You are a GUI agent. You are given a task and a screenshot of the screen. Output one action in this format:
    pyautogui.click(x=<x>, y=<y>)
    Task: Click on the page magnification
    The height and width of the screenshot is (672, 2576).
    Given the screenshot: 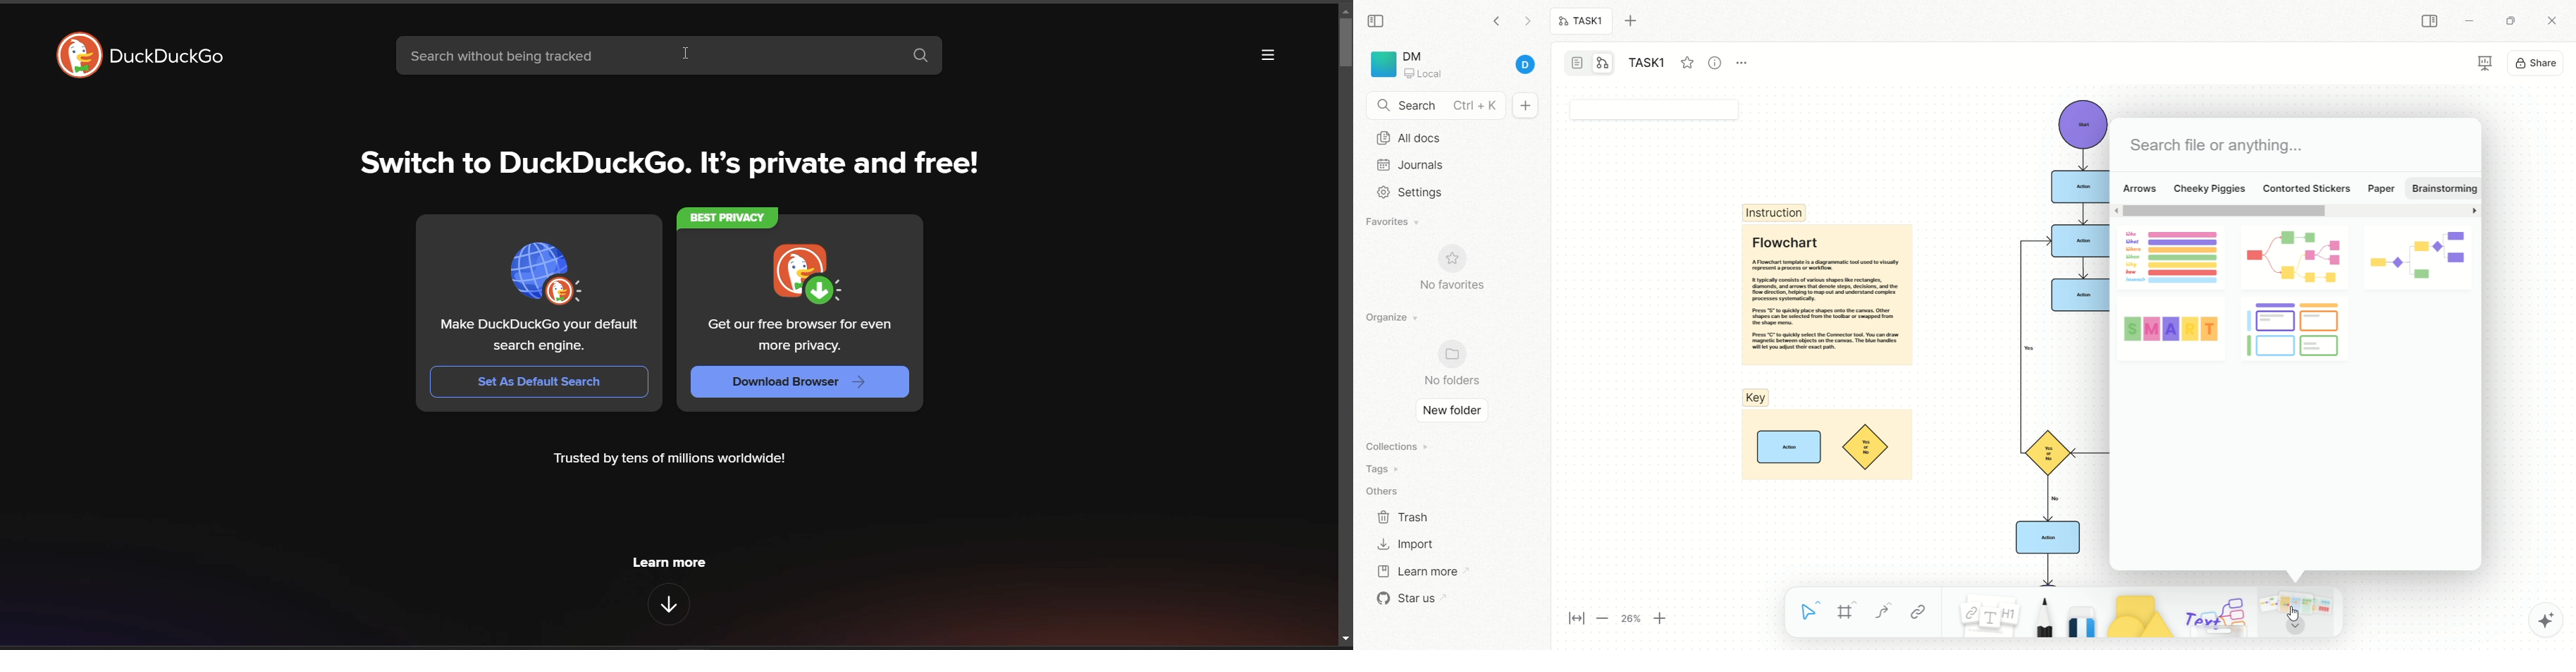 What is the action you would take?
    pyautogui.click(x=1622, y=620)
    